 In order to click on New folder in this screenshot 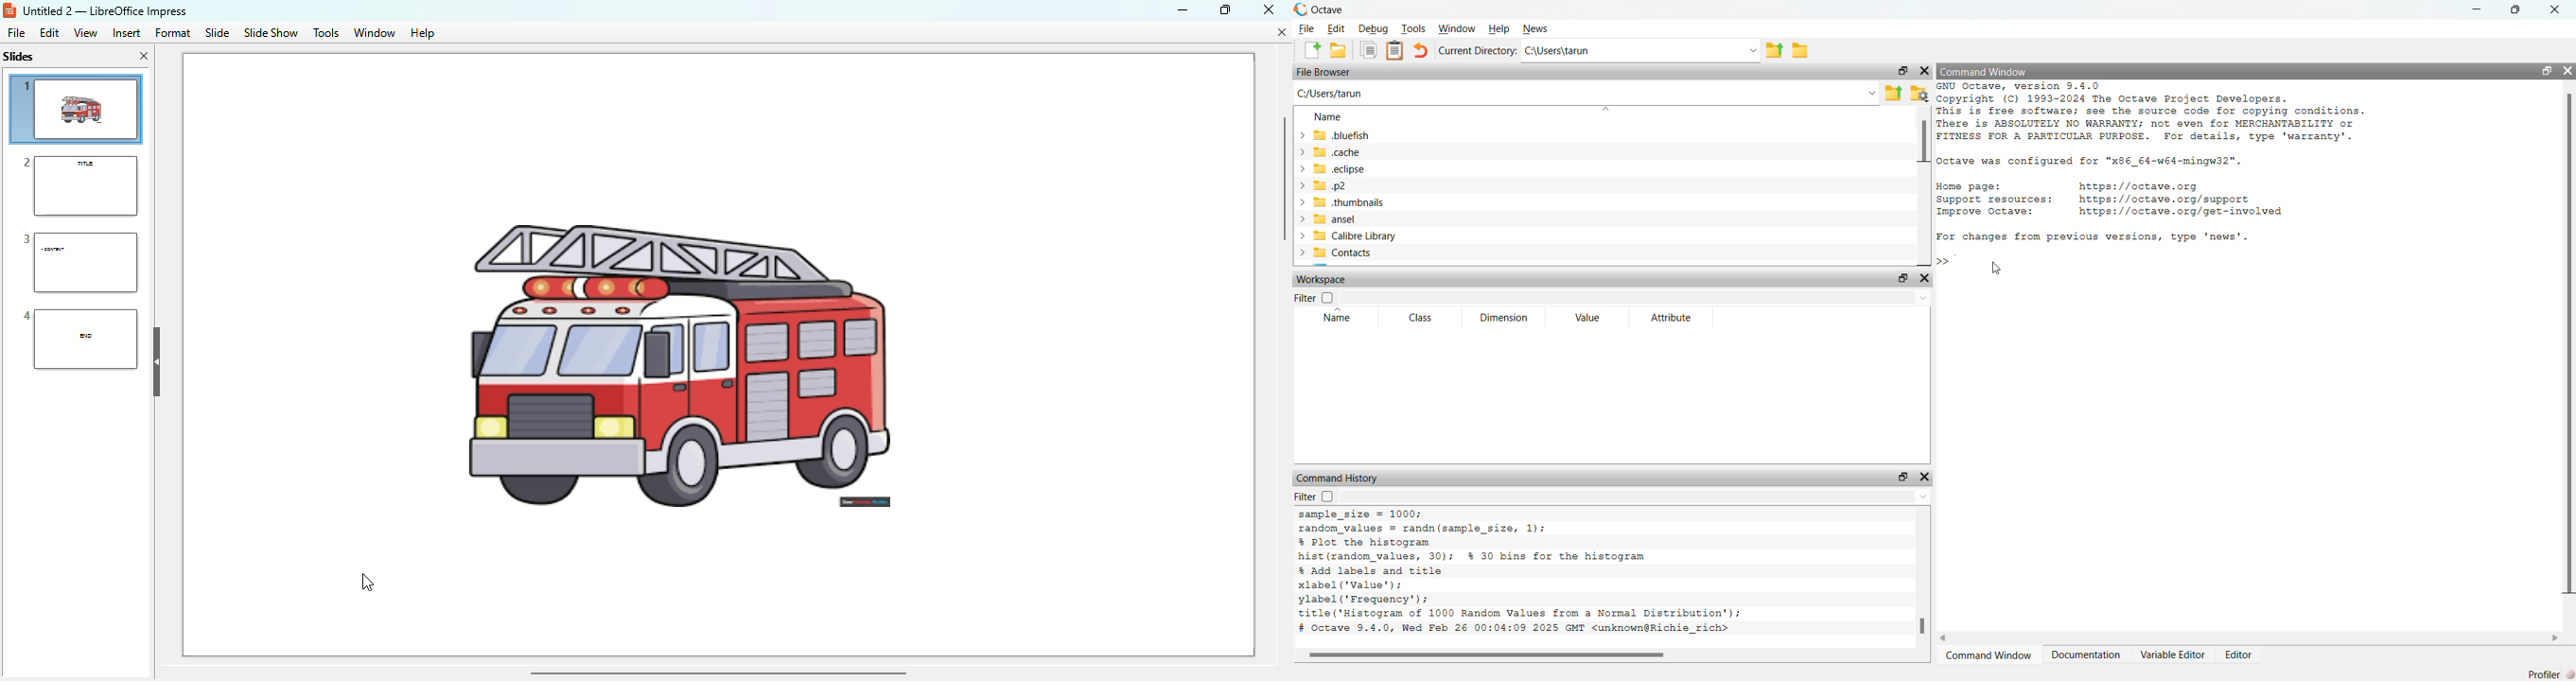, I will do `click(1338, 50)`.